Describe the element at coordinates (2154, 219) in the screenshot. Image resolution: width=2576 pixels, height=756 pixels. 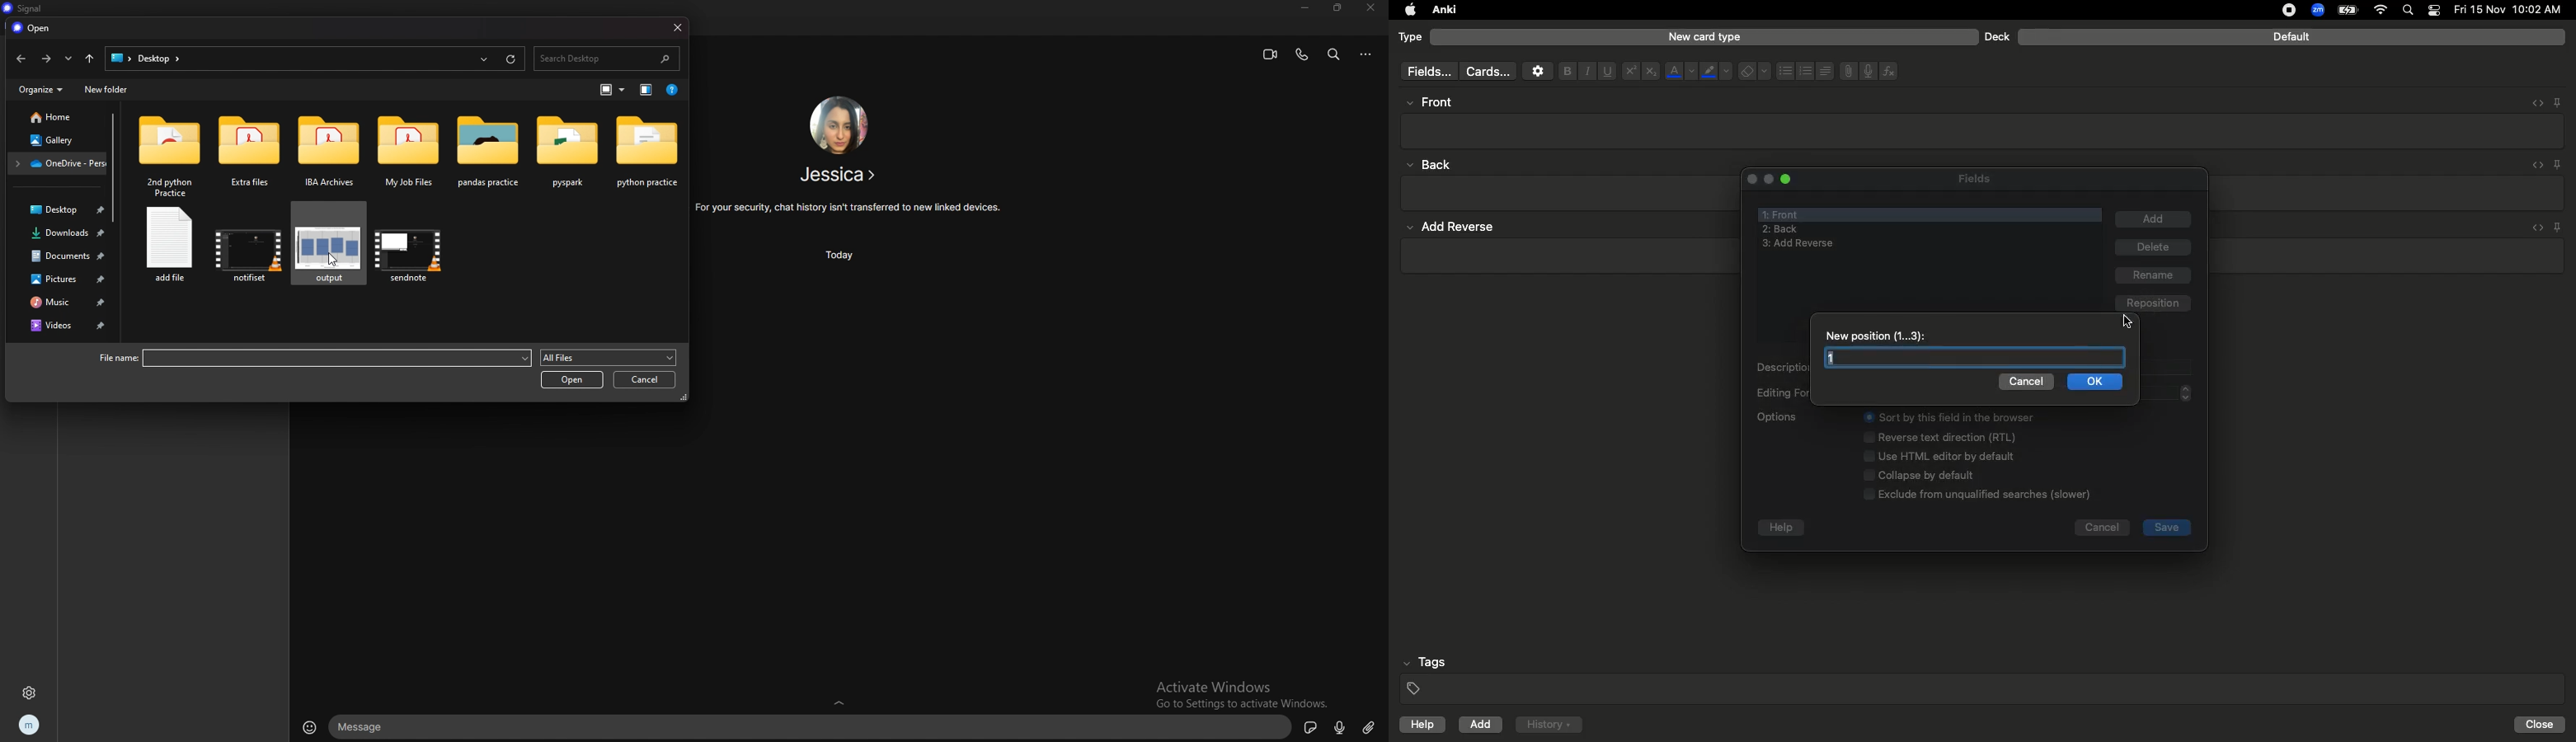
I see `Add` at that location.